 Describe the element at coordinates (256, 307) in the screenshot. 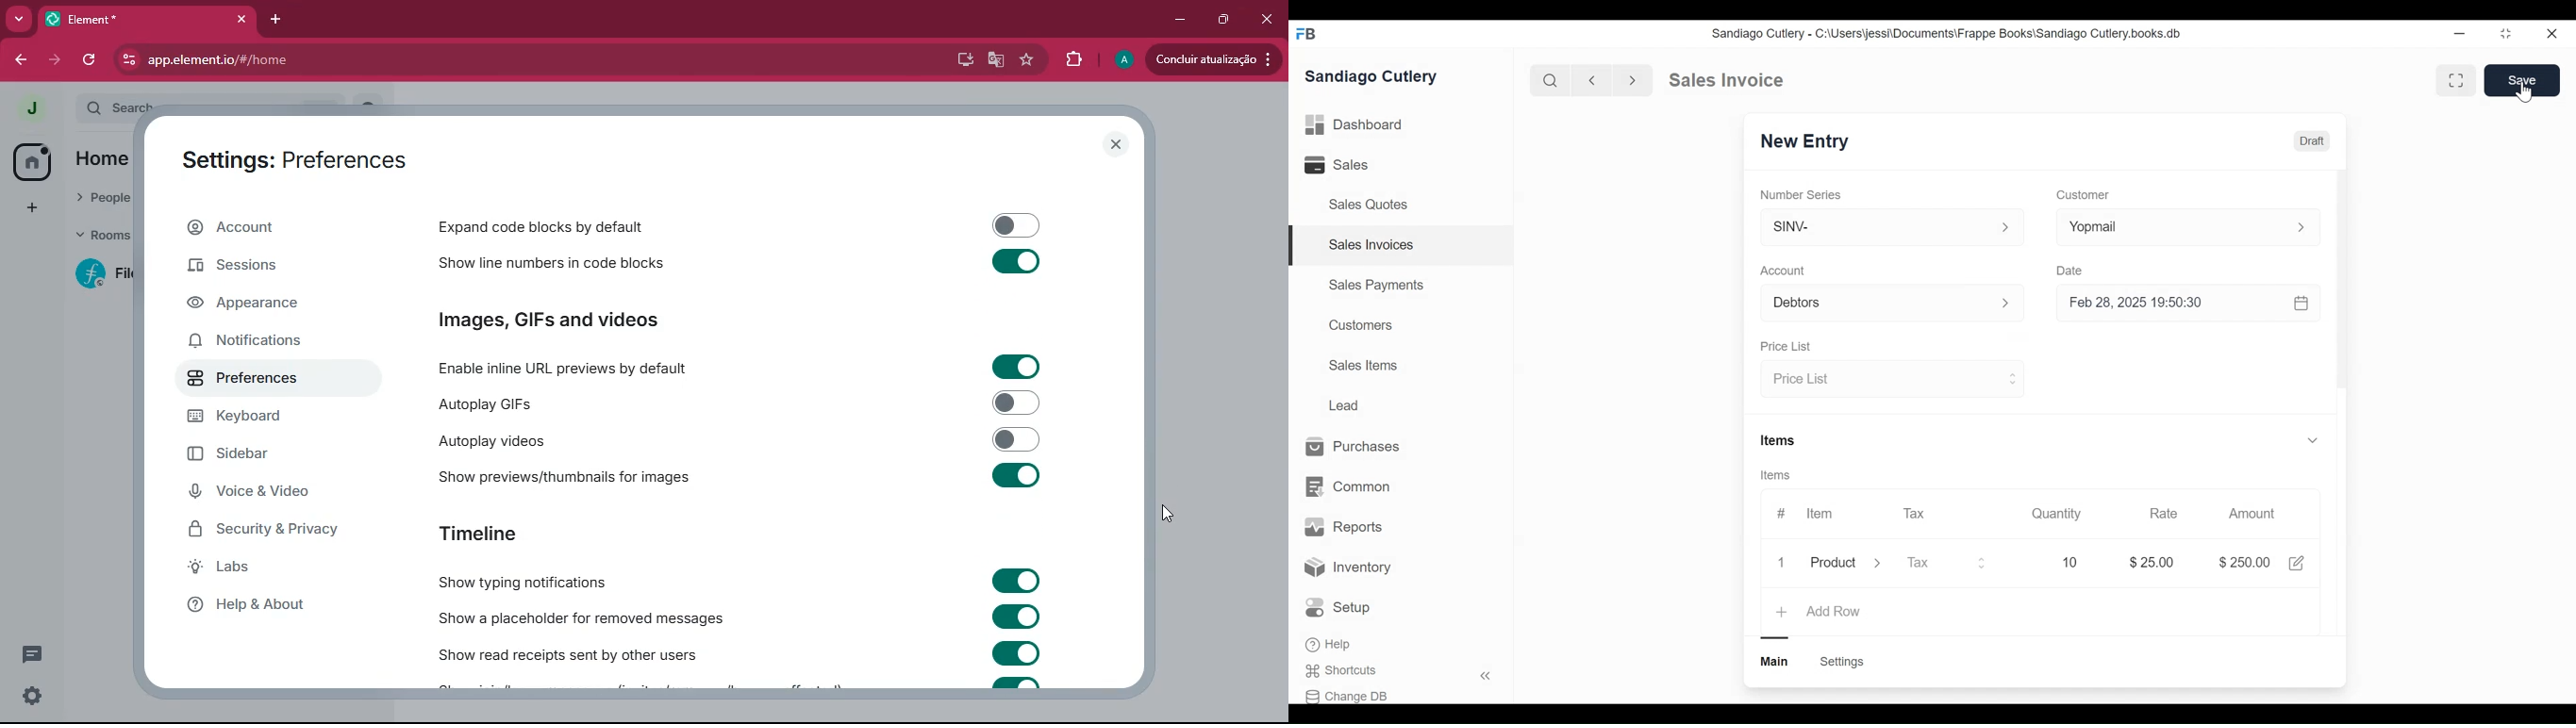

I see `appearance` at that location.